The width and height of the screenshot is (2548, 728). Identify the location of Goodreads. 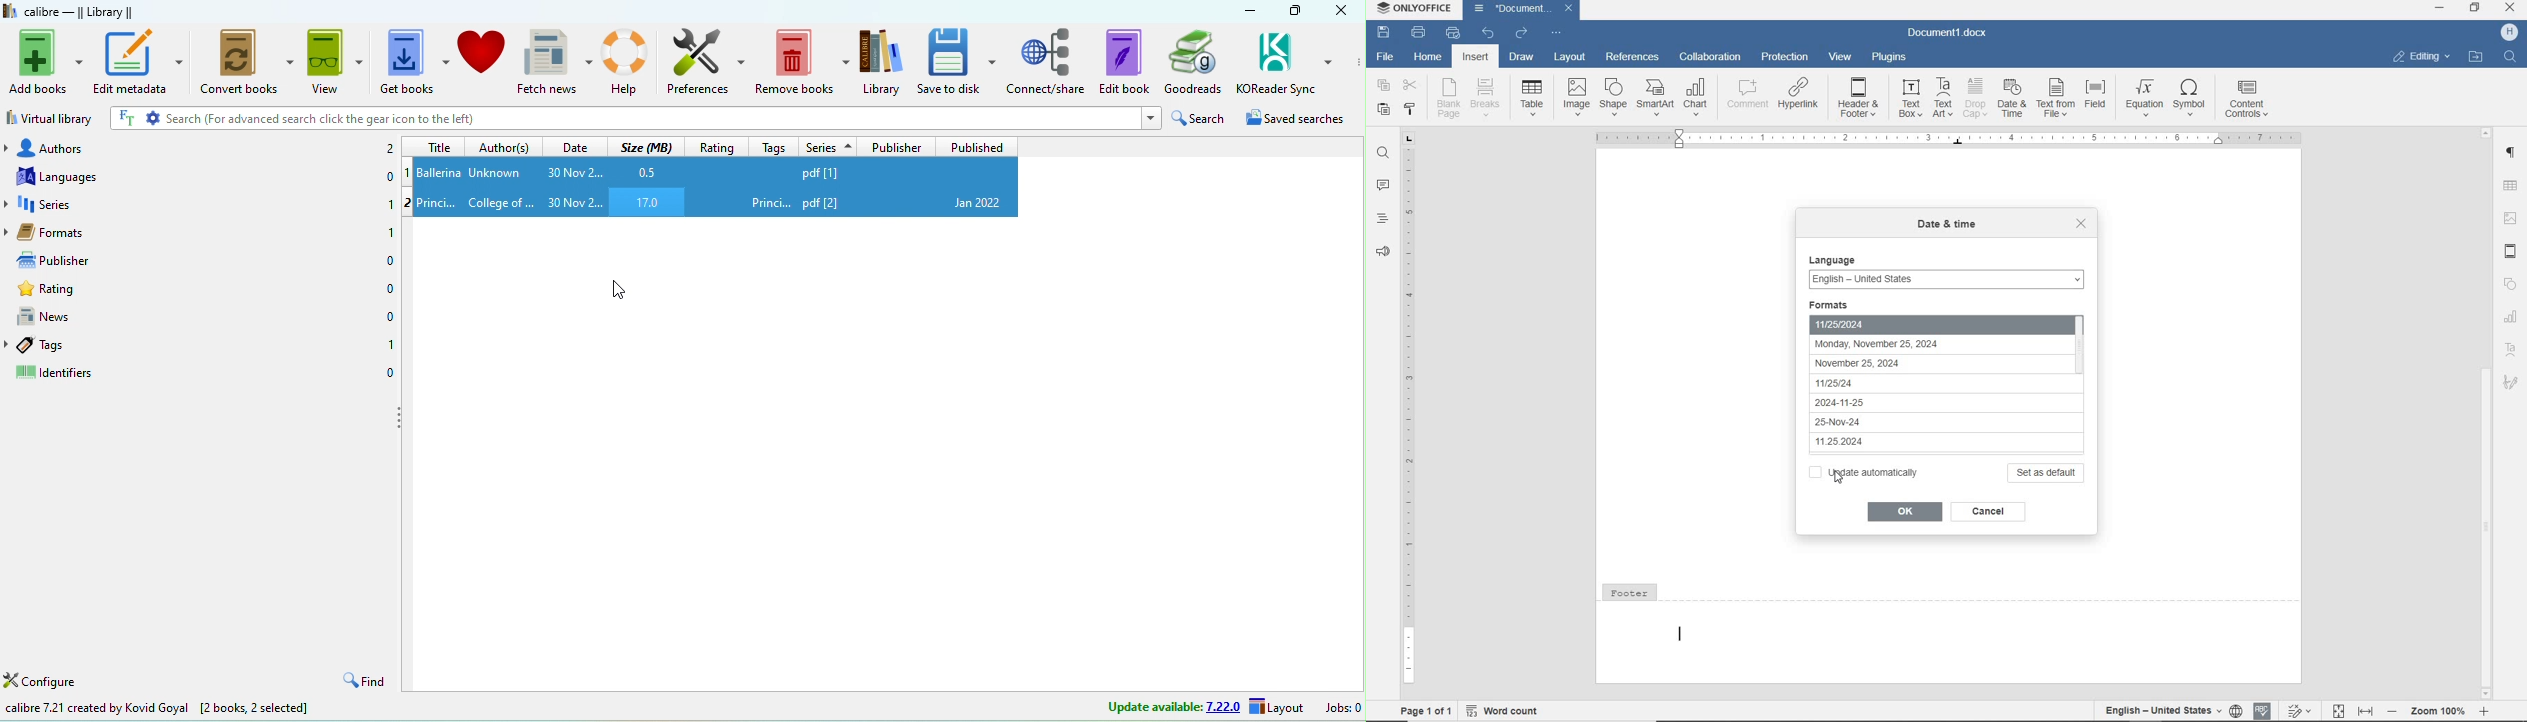
(1193, 62).